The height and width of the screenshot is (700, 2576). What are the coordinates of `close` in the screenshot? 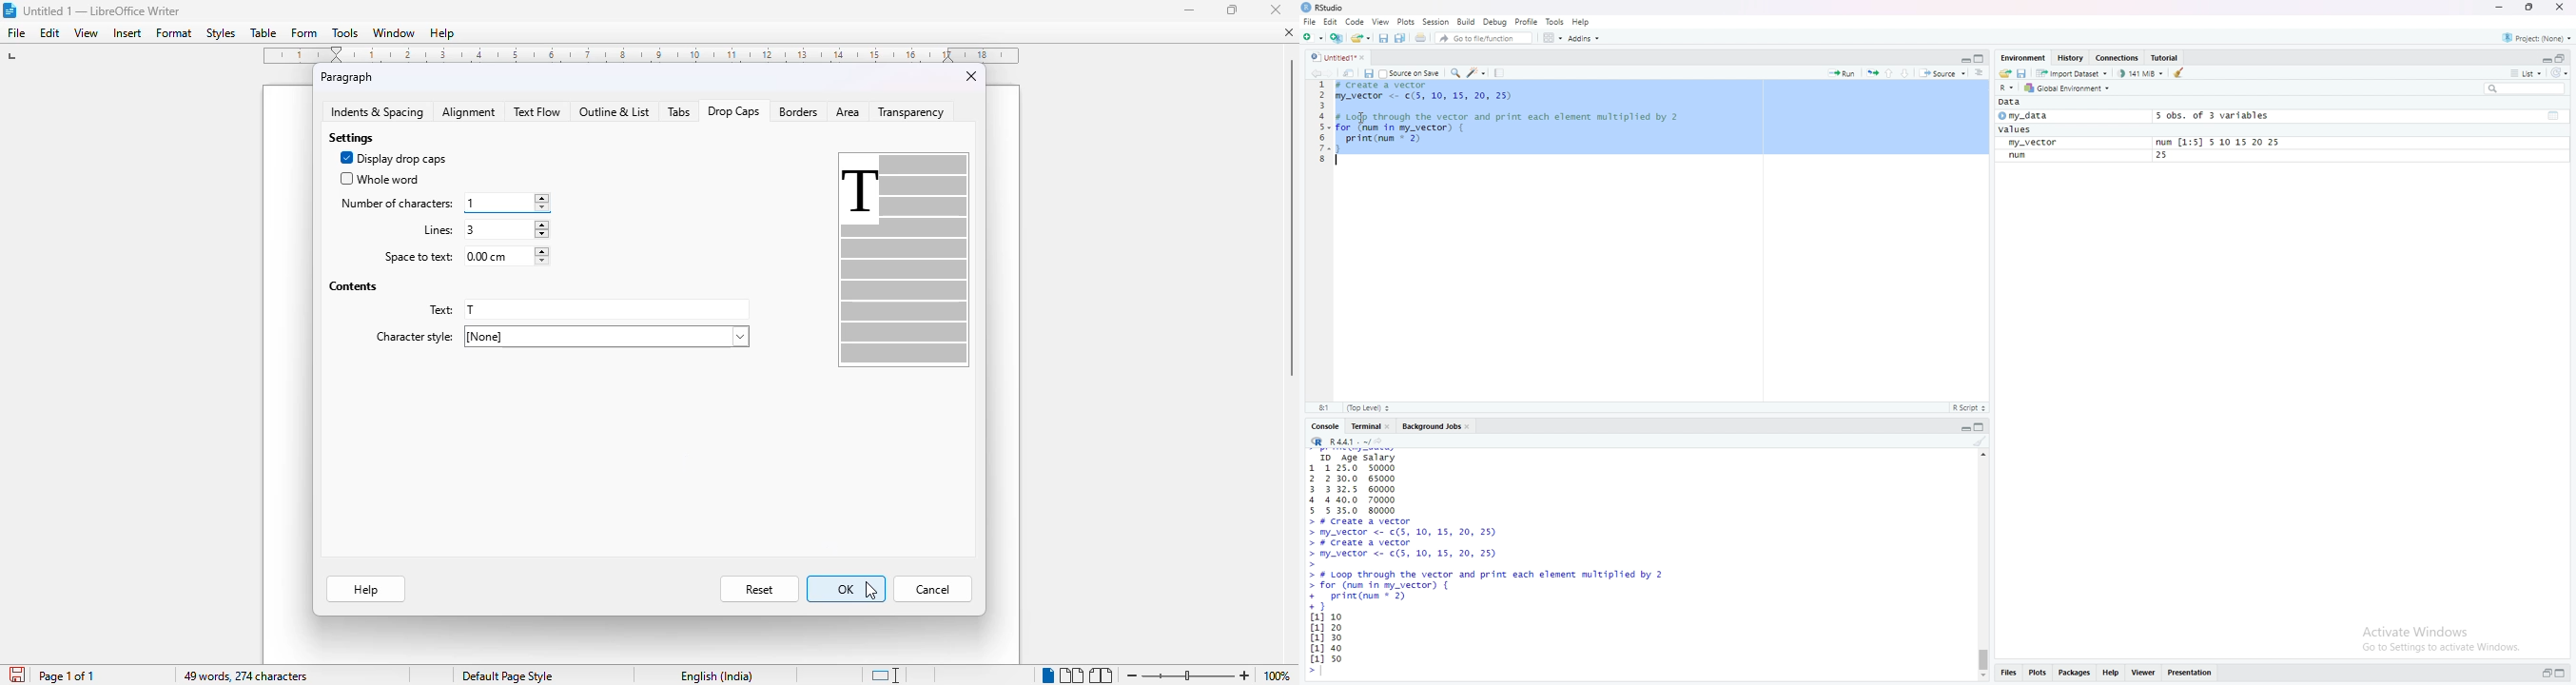 It's located at (2562, 7).